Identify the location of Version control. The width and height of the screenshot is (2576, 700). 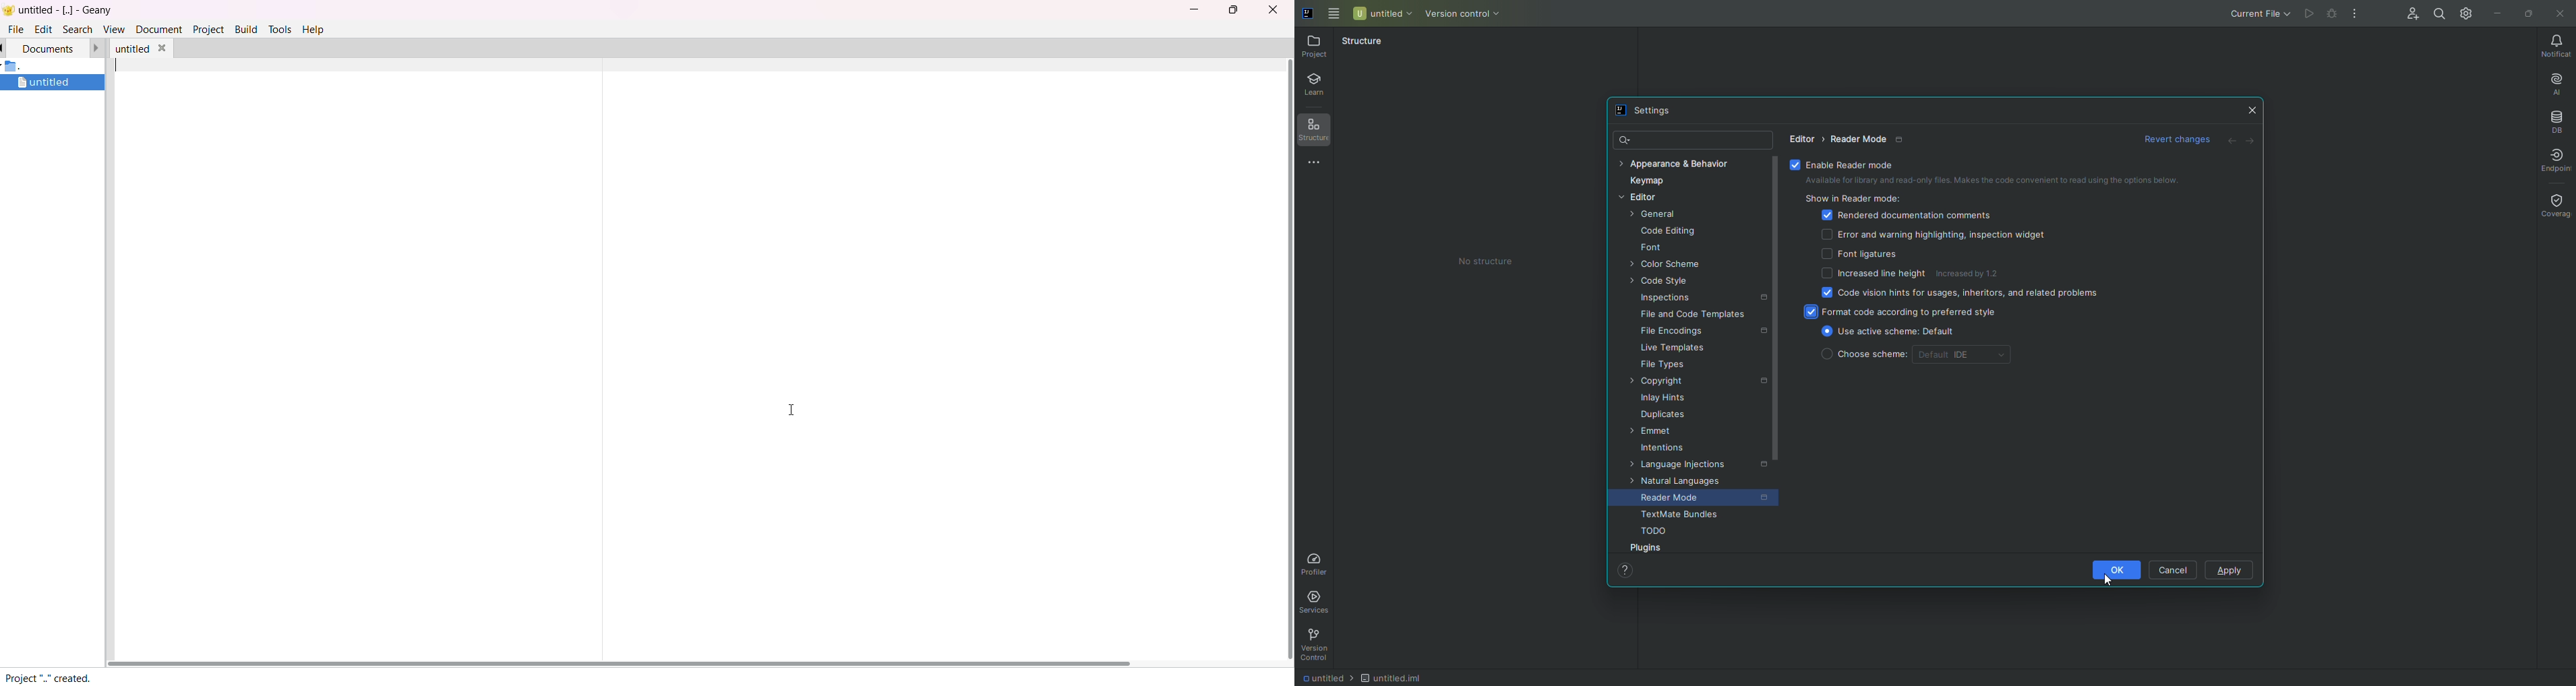
(1464, 15).